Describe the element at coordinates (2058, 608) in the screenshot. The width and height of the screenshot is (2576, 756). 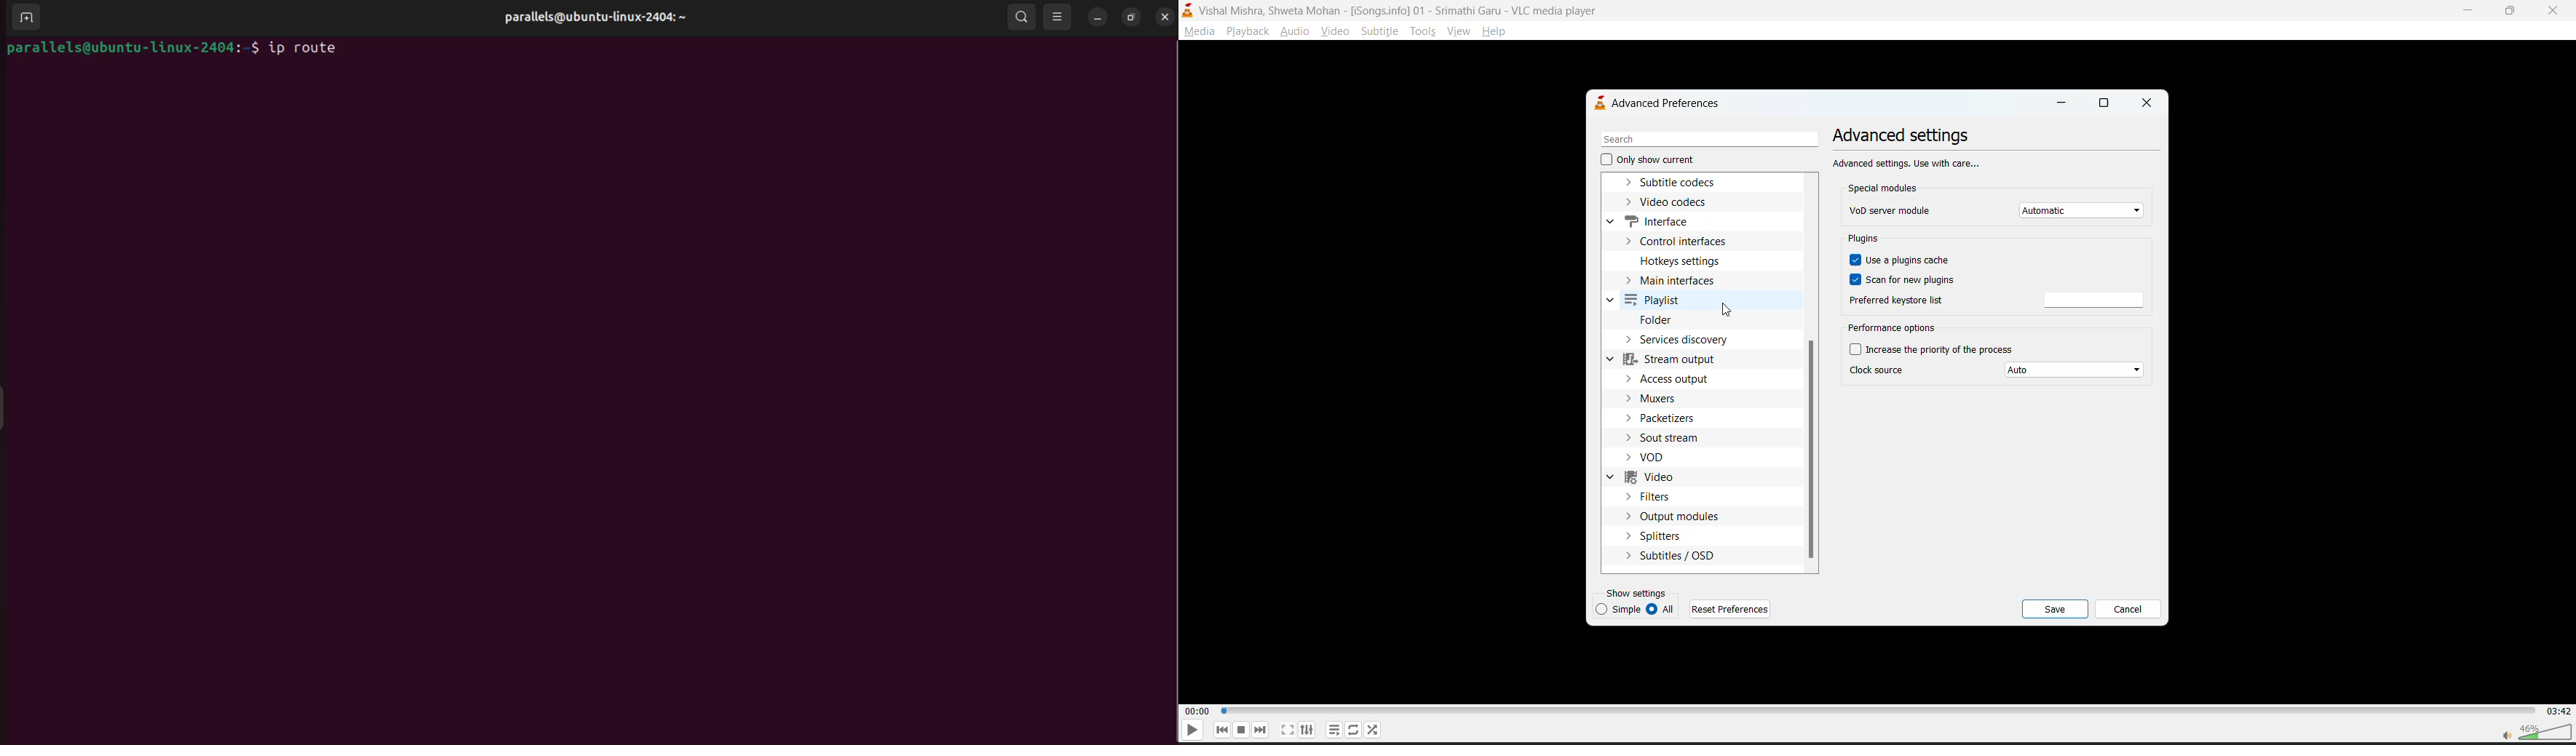
I see `save` at that location.